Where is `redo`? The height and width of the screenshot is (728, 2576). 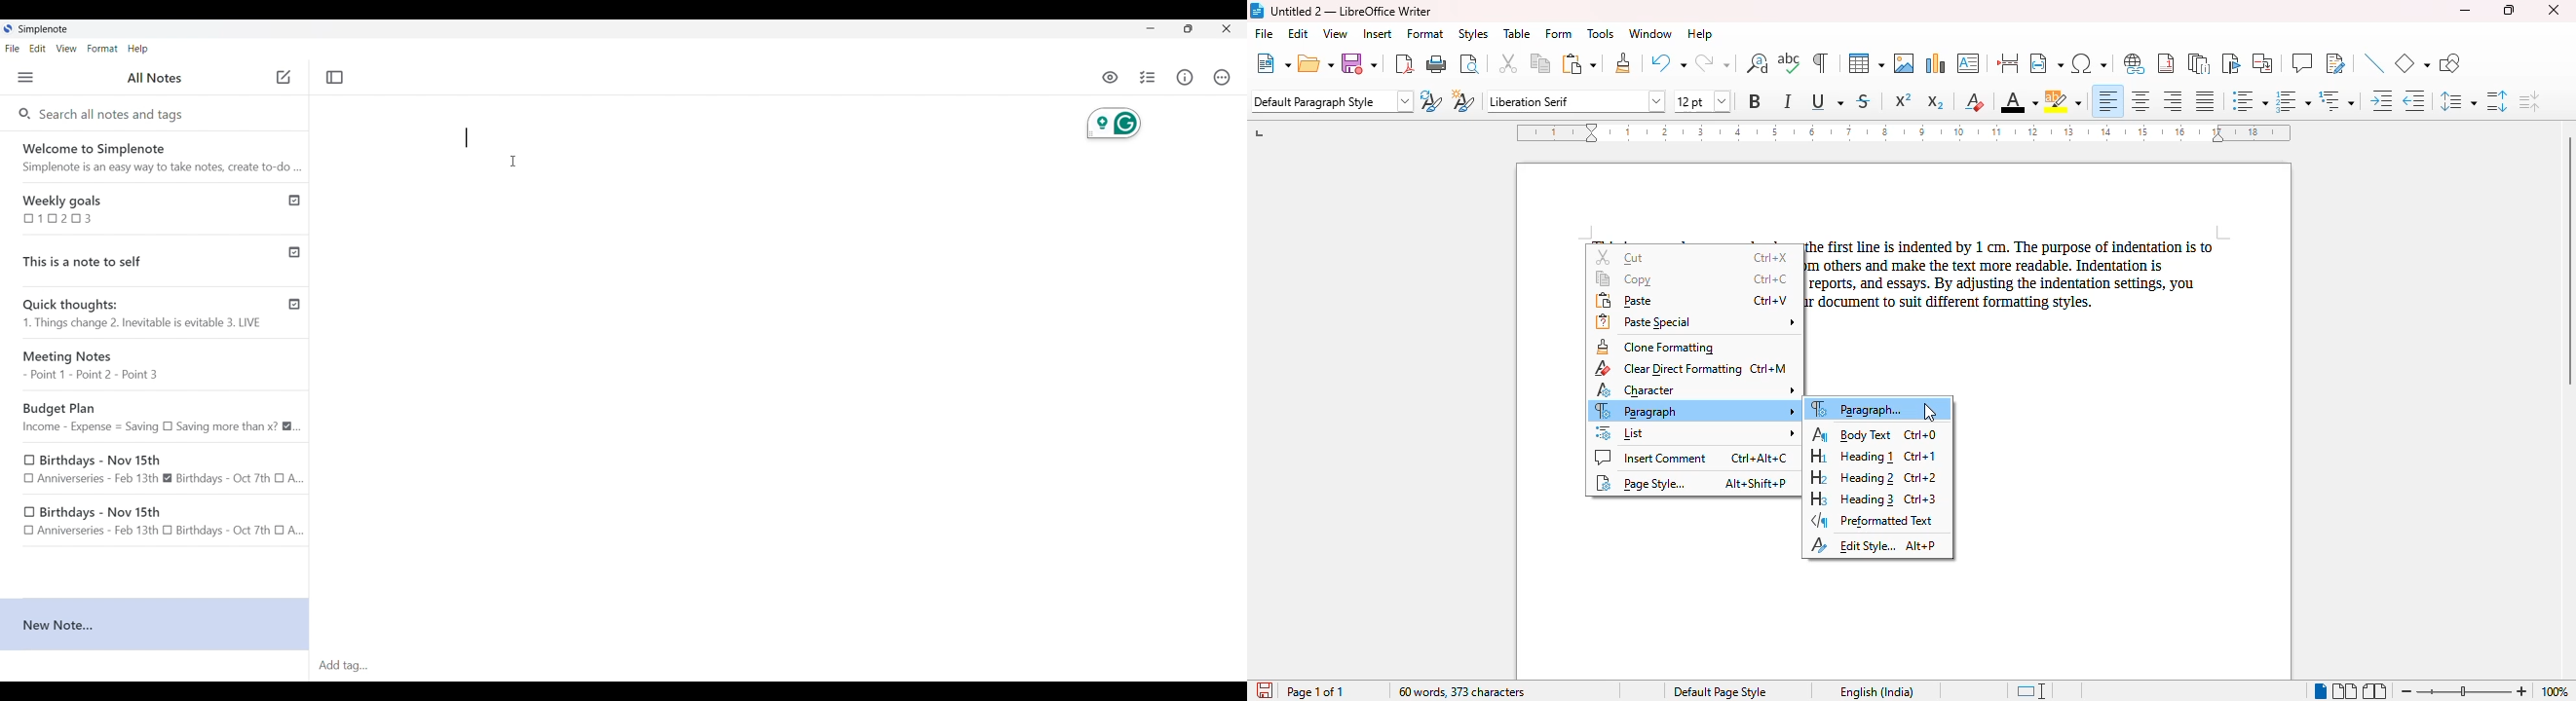 redo is located at coordinates (1712, 62).